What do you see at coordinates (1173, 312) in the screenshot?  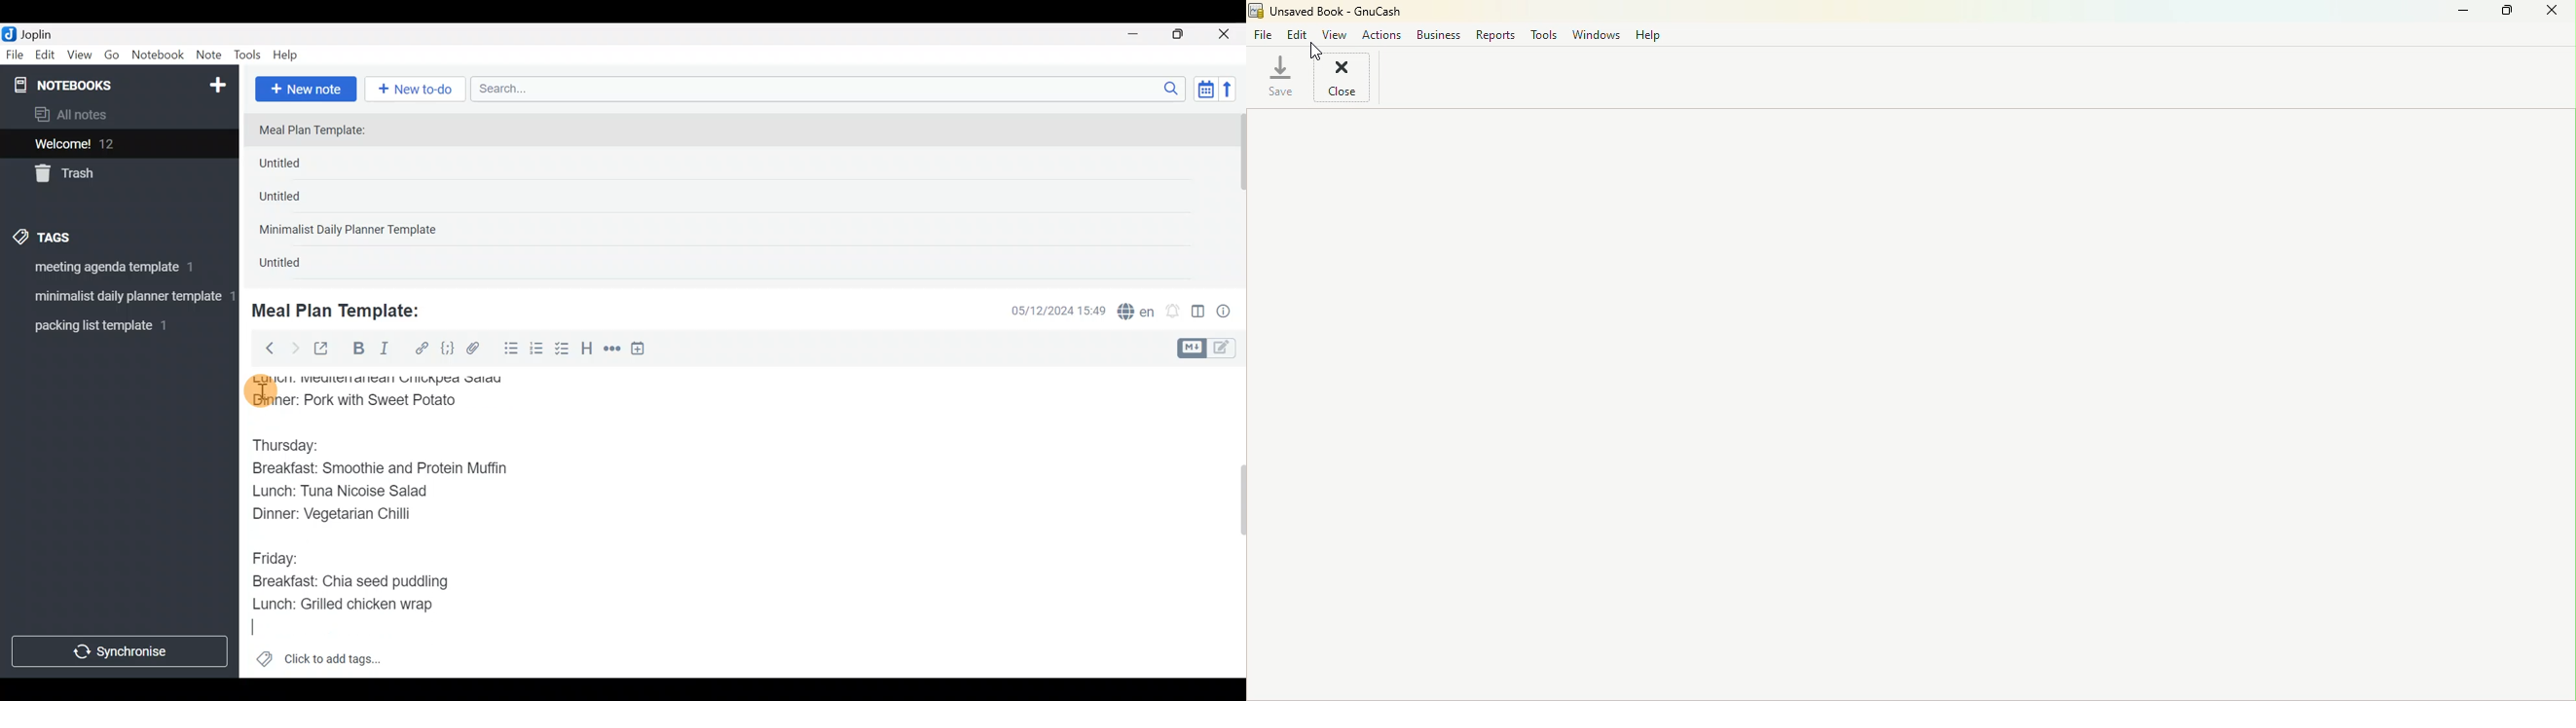 I see `Set alarm` at bounding box center [1173, 312].